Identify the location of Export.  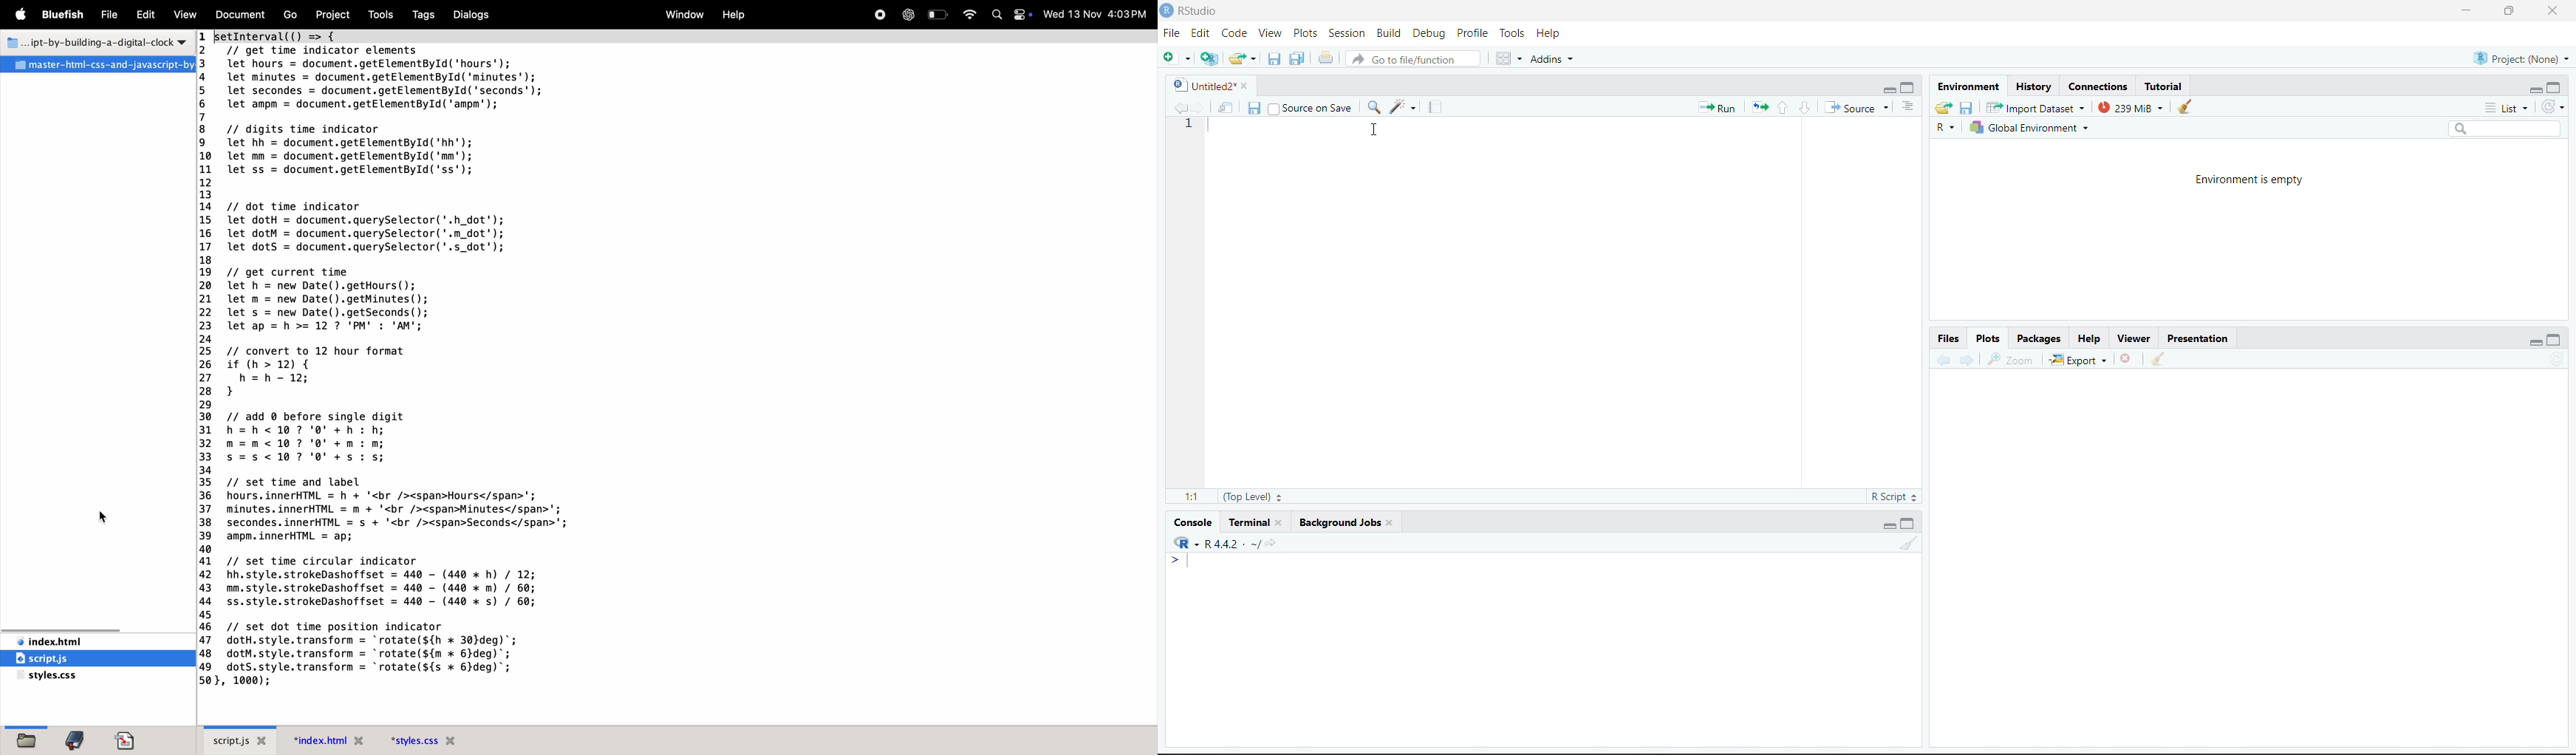
(2080, 360).